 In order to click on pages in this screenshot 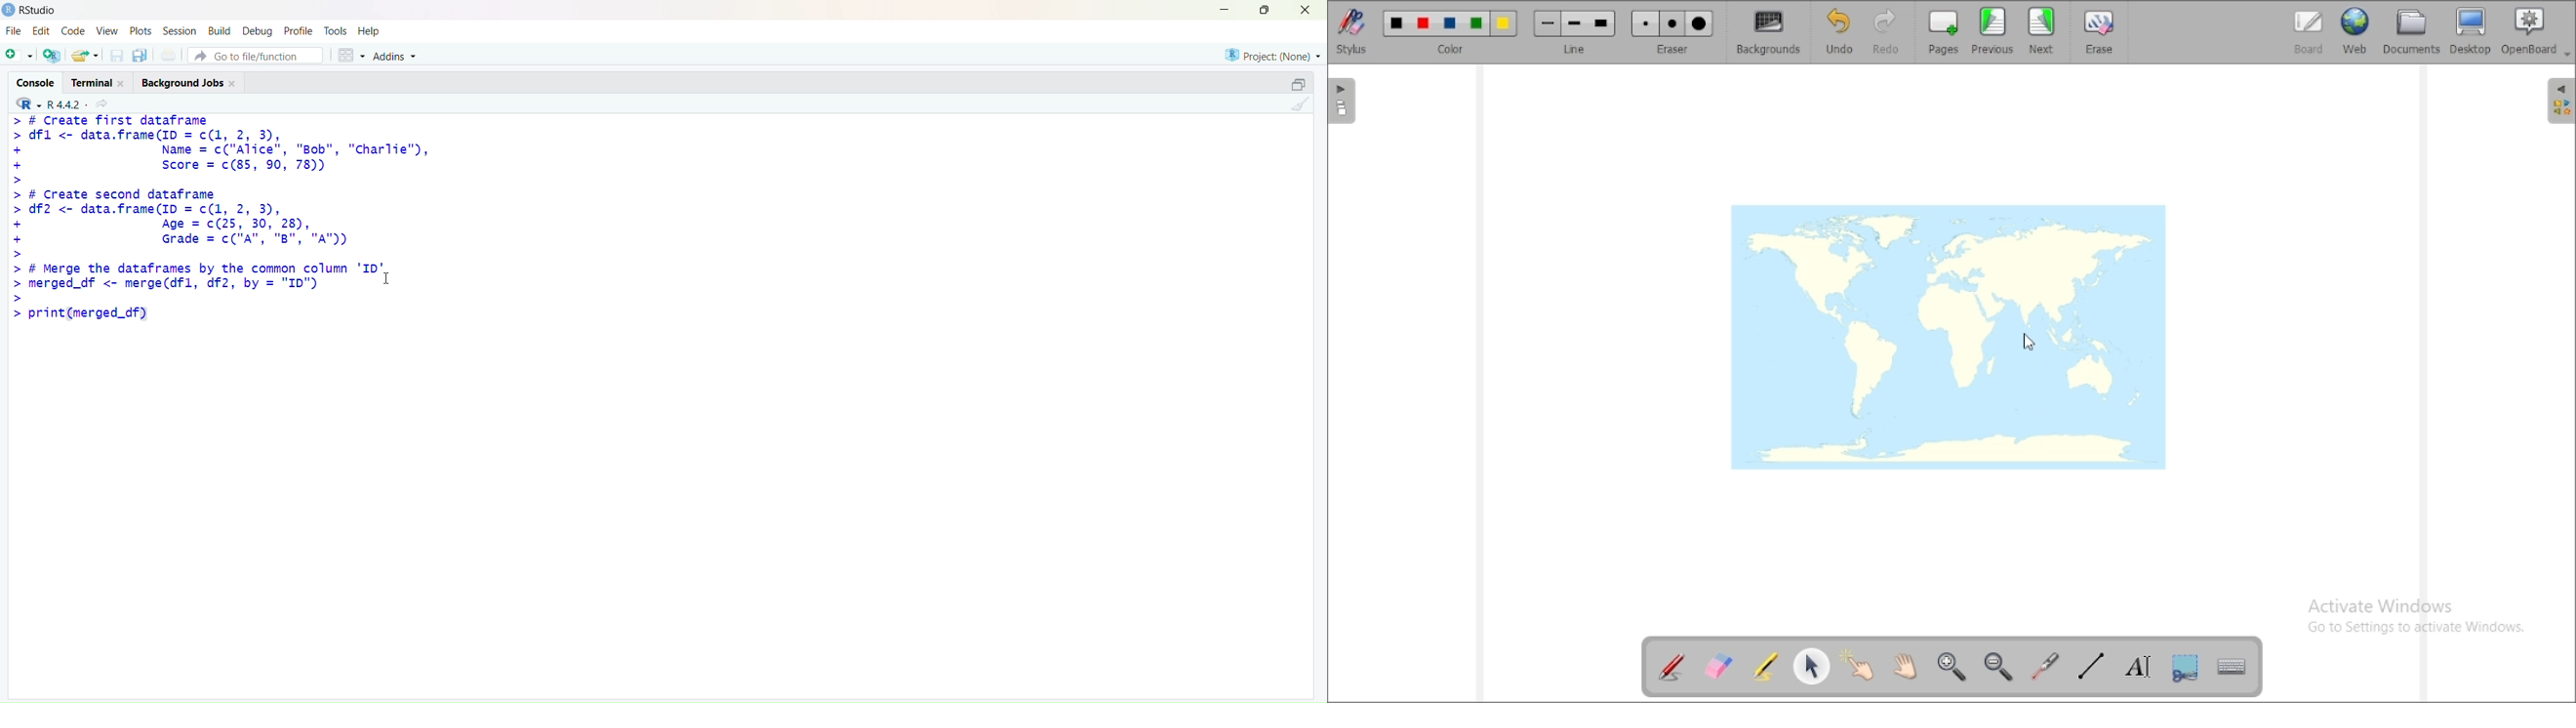, I will do `click(1944, 32)`.